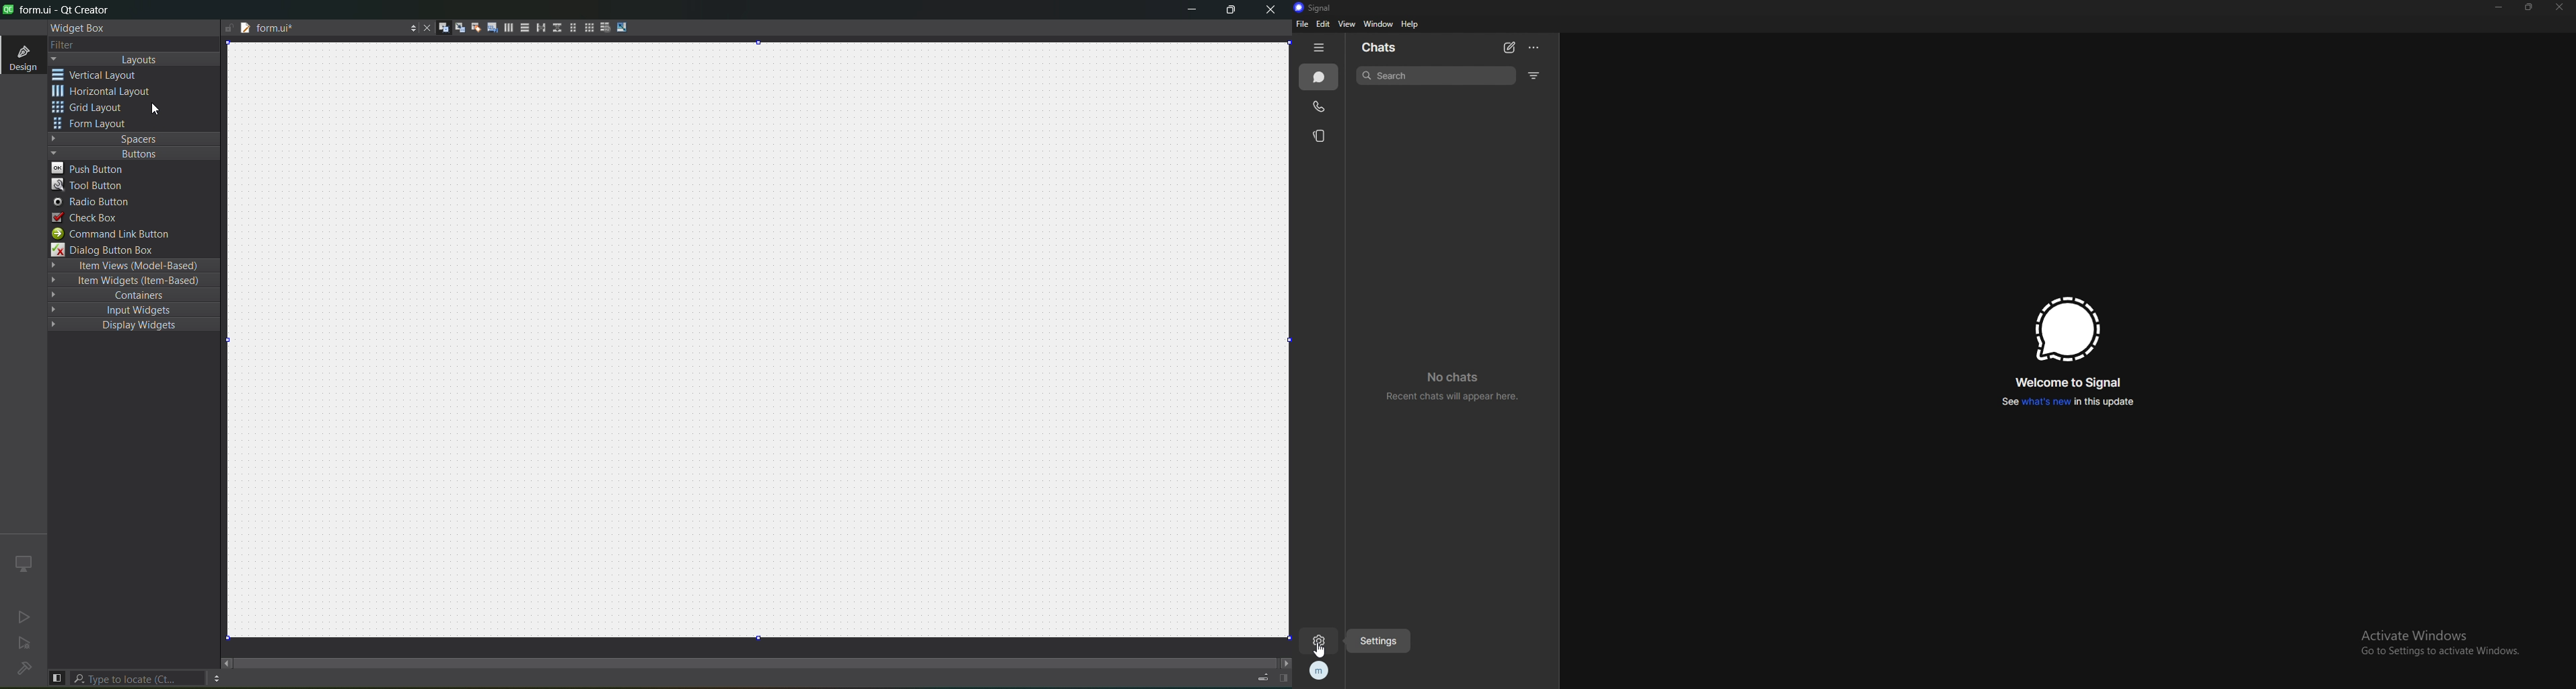  What do you see at coordinates (1318, 77) in the screenshot?
I see `chats` at bounding box center [1318, 77].